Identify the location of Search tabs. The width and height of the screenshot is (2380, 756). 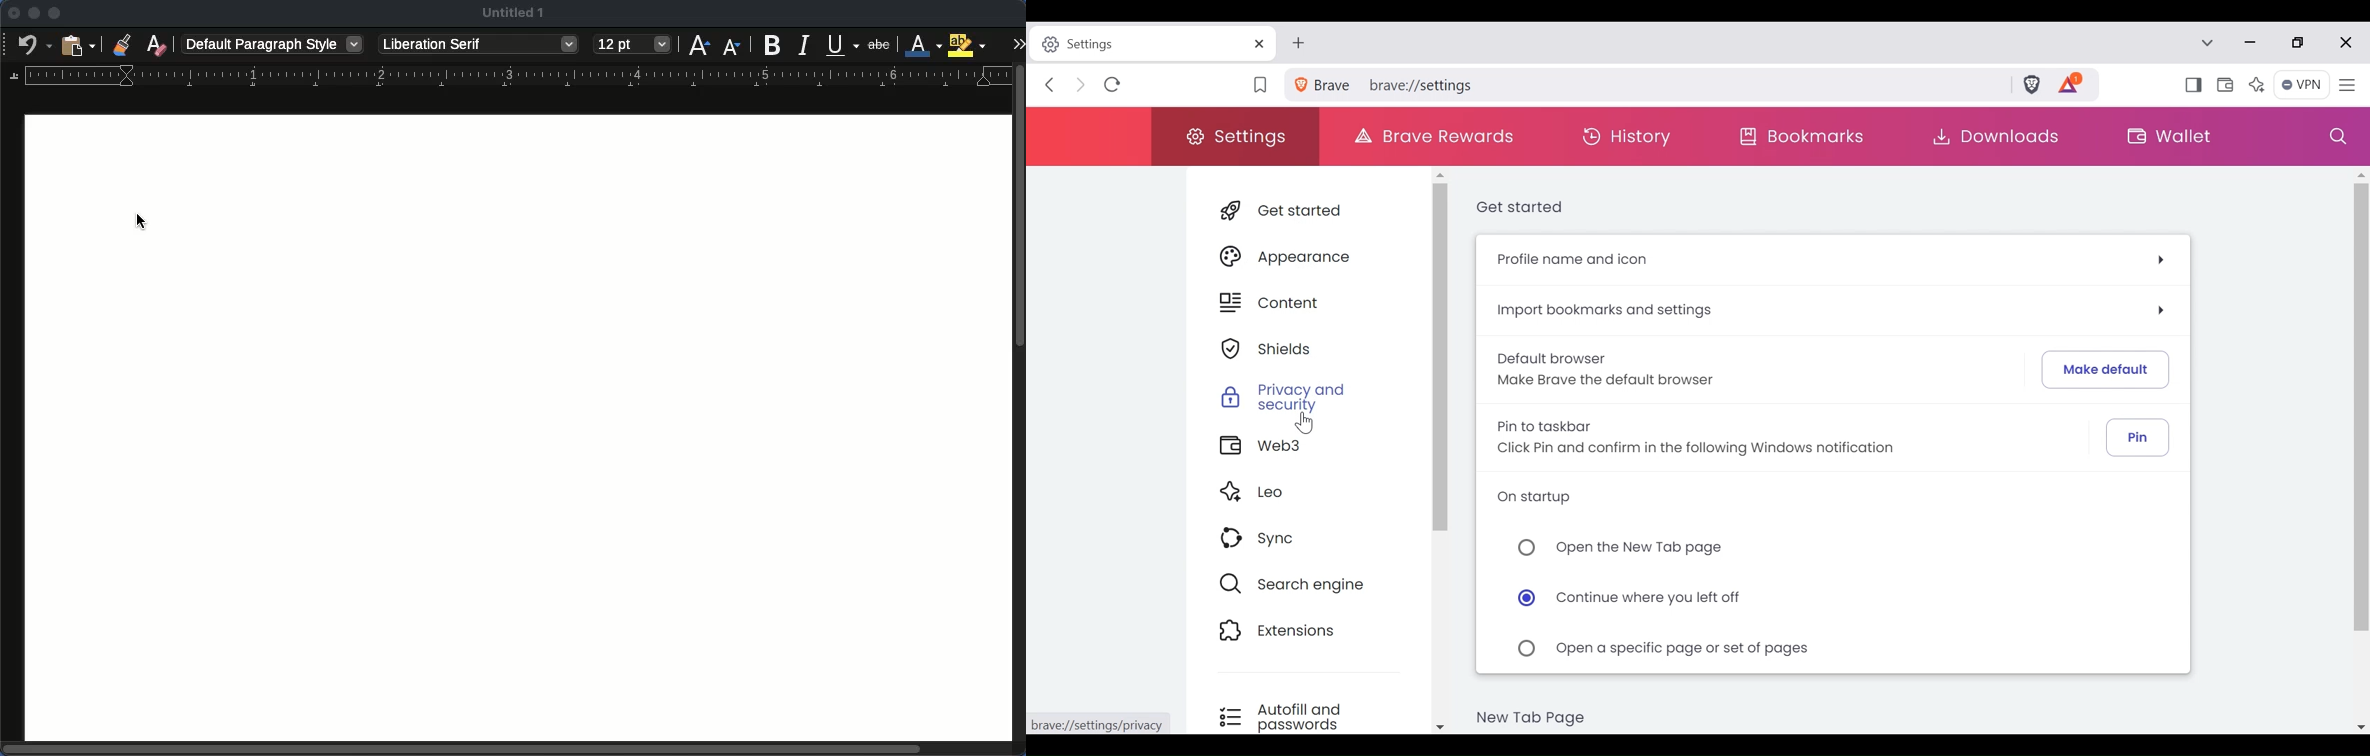
(2211, 44).